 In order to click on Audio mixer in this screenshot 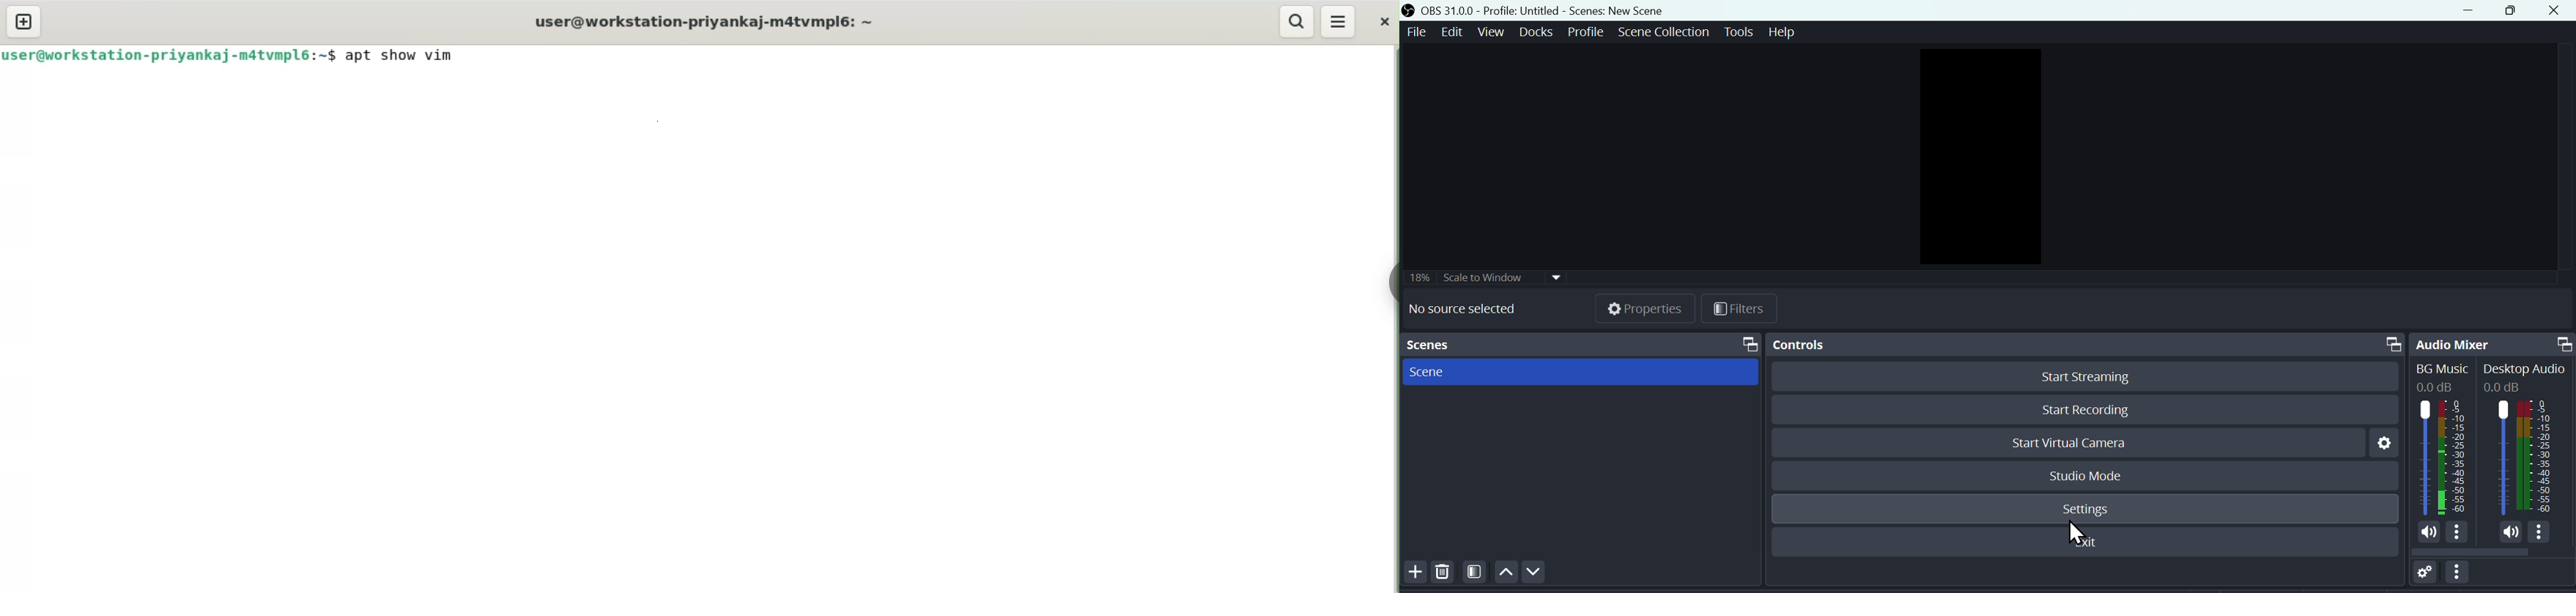, I will do `click(2493, 342)`.